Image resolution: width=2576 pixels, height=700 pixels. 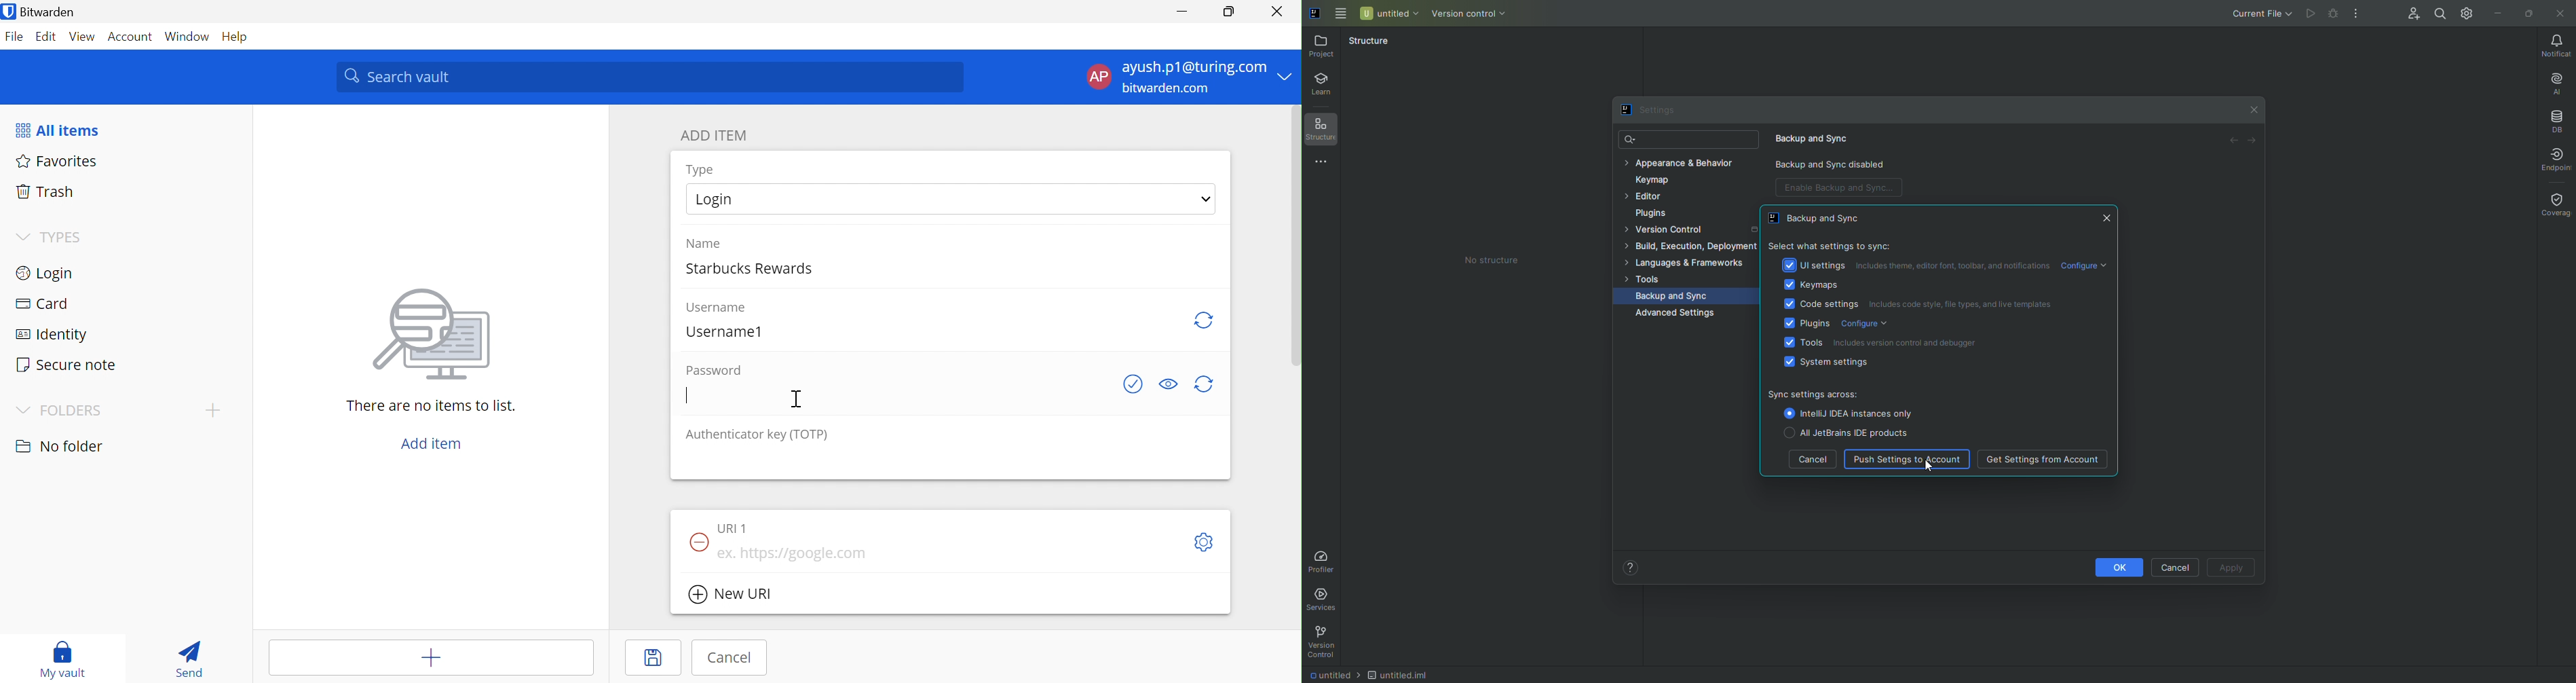 What do you see at coordinates (1630, 567) in the screenshot?
I see `Help` at bounding box center [1630, 567].